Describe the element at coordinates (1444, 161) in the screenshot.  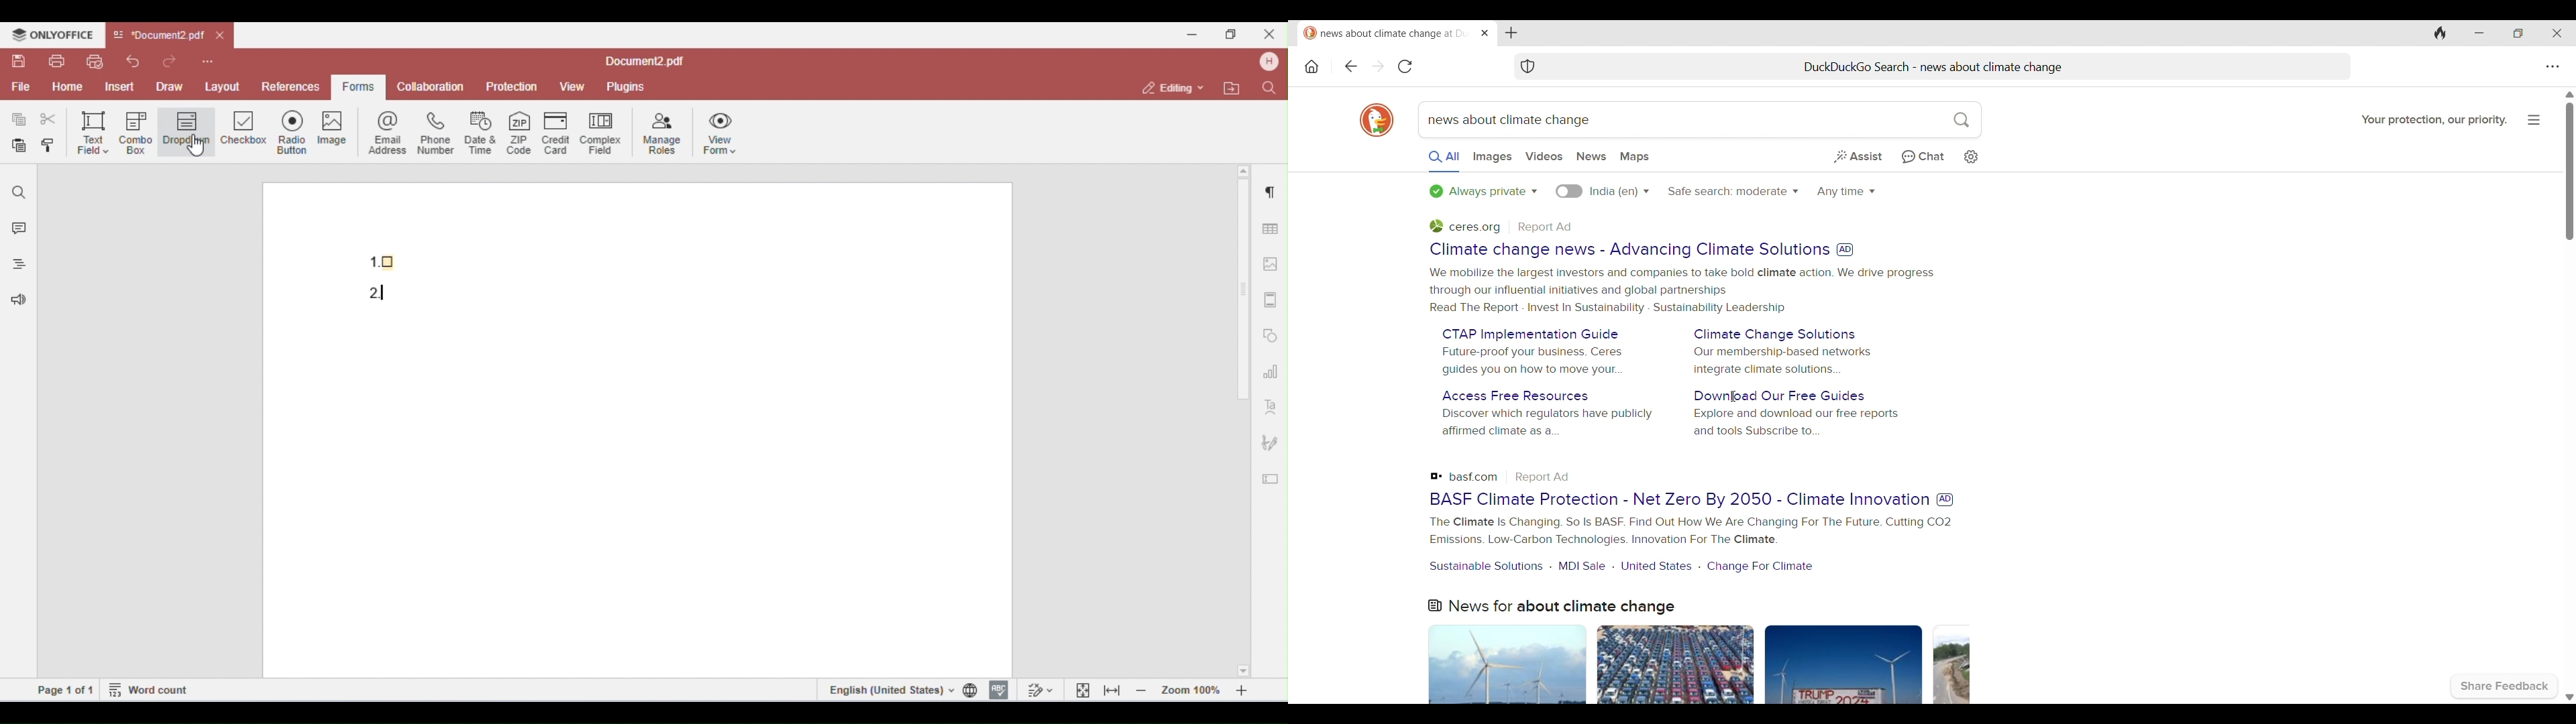
I see `All searches selected` at that location.